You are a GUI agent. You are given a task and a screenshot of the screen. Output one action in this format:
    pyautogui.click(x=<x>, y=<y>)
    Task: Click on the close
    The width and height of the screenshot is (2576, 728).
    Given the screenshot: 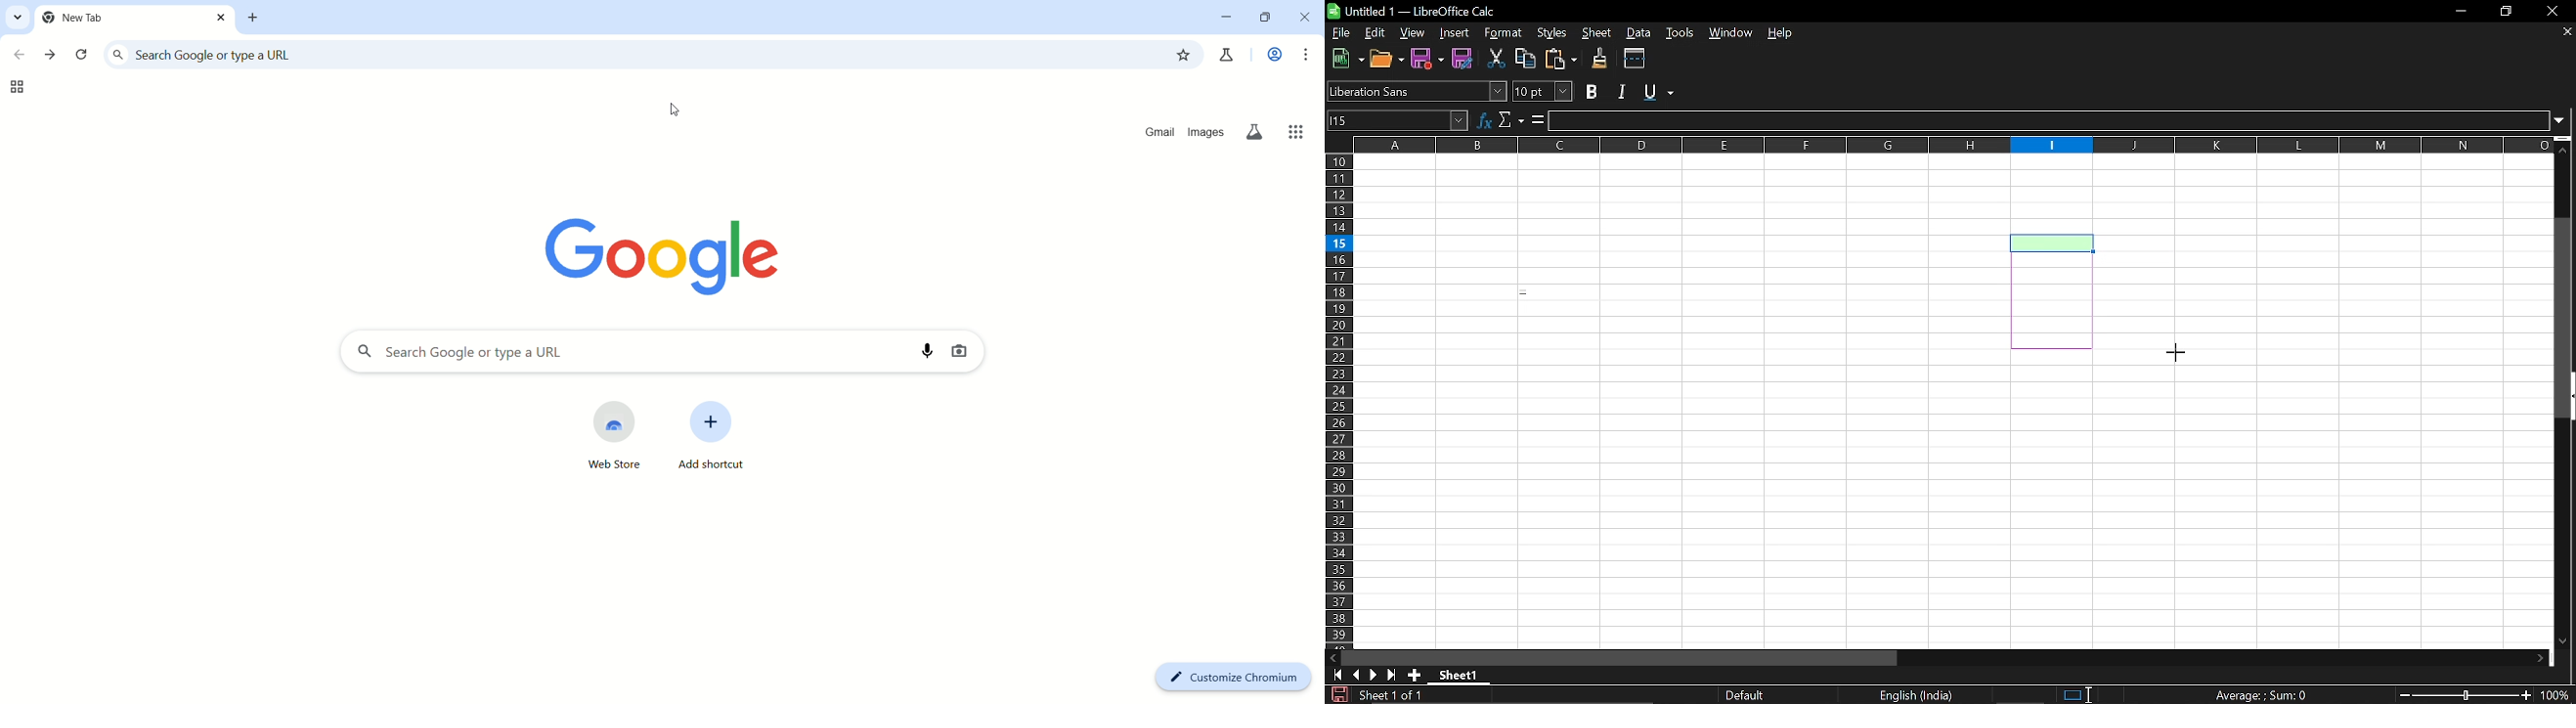 What is the action you would take?
    pyautogui.click(x=1309, y=20)
    